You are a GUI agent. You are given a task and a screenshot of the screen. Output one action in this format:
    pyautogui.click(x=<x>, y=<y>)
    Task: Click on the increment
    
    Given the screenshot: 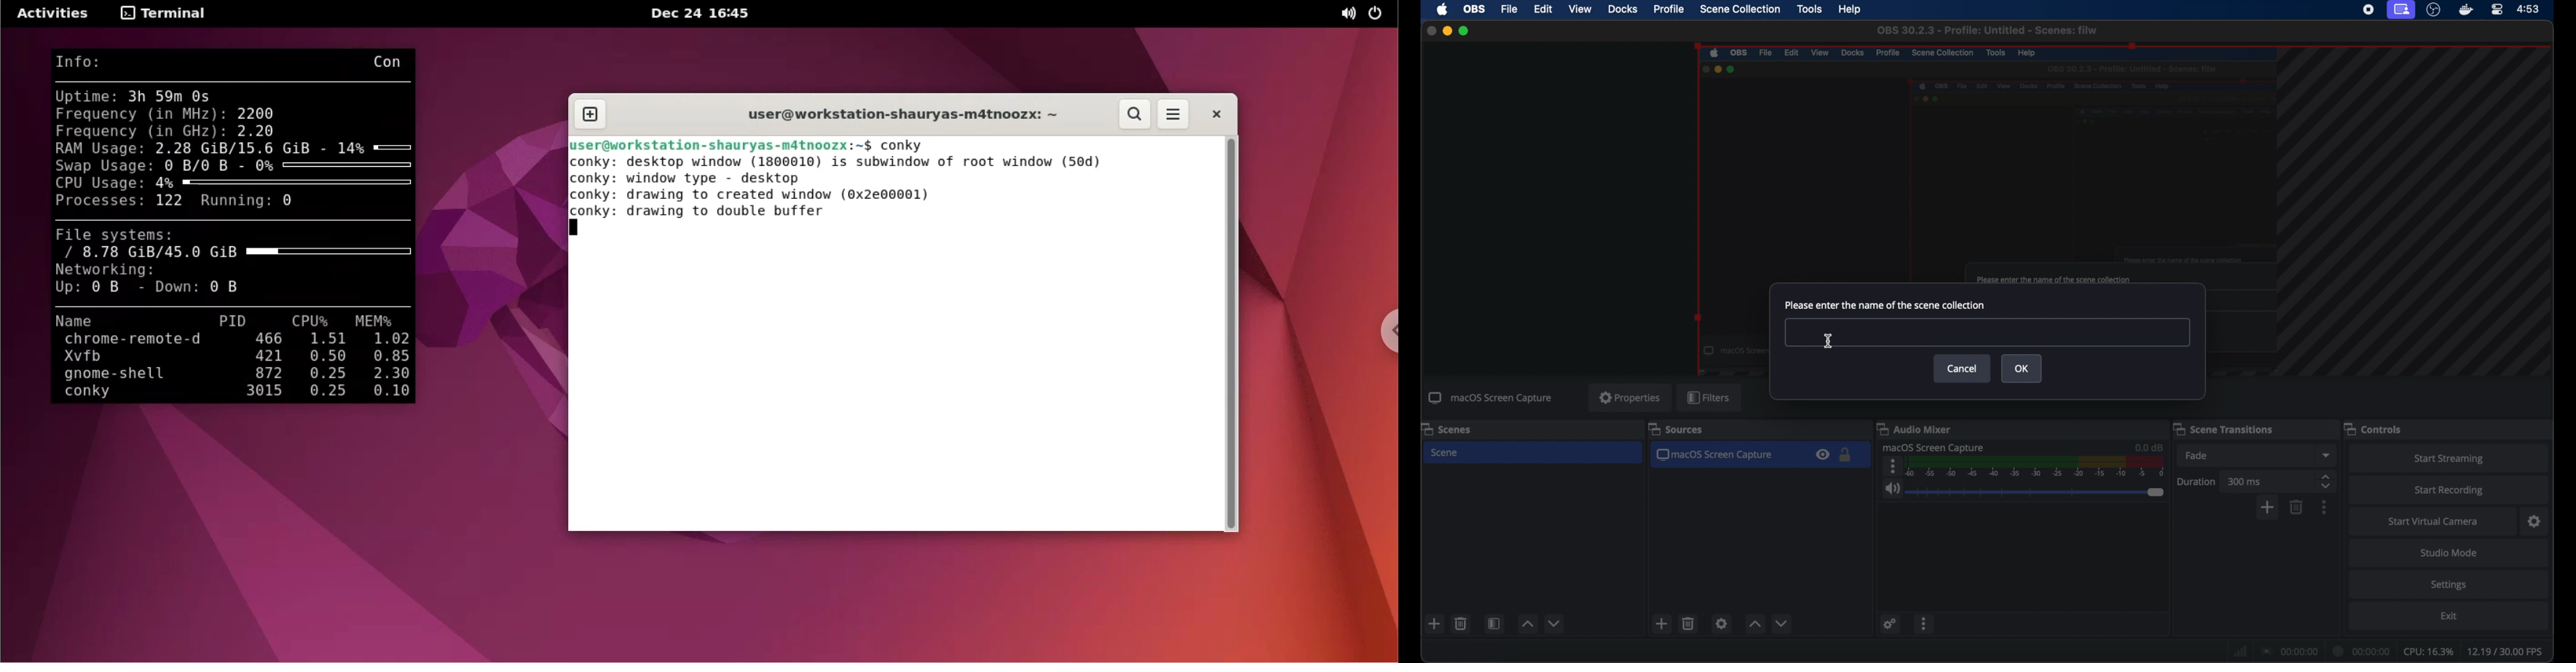 What is the action you would take?
    pyautogui.click(x=1527, y=624)
    